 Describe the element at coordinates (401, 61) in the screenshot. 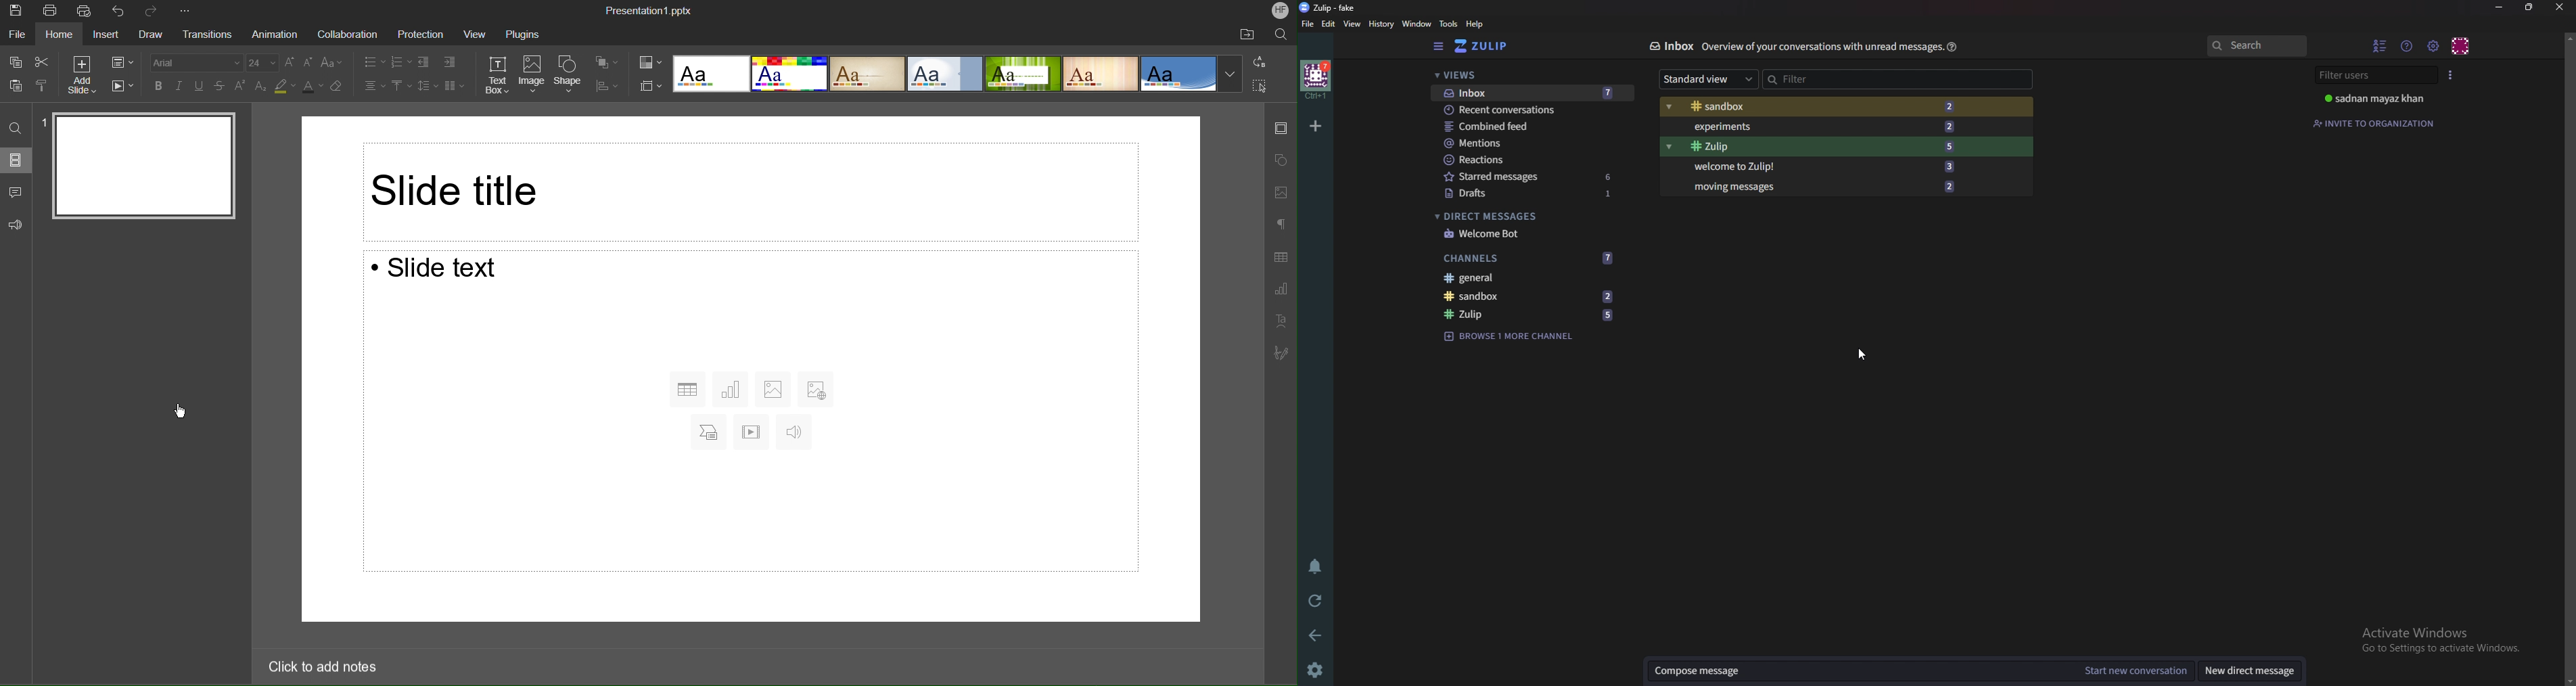

I see `Numbered List` at that location.